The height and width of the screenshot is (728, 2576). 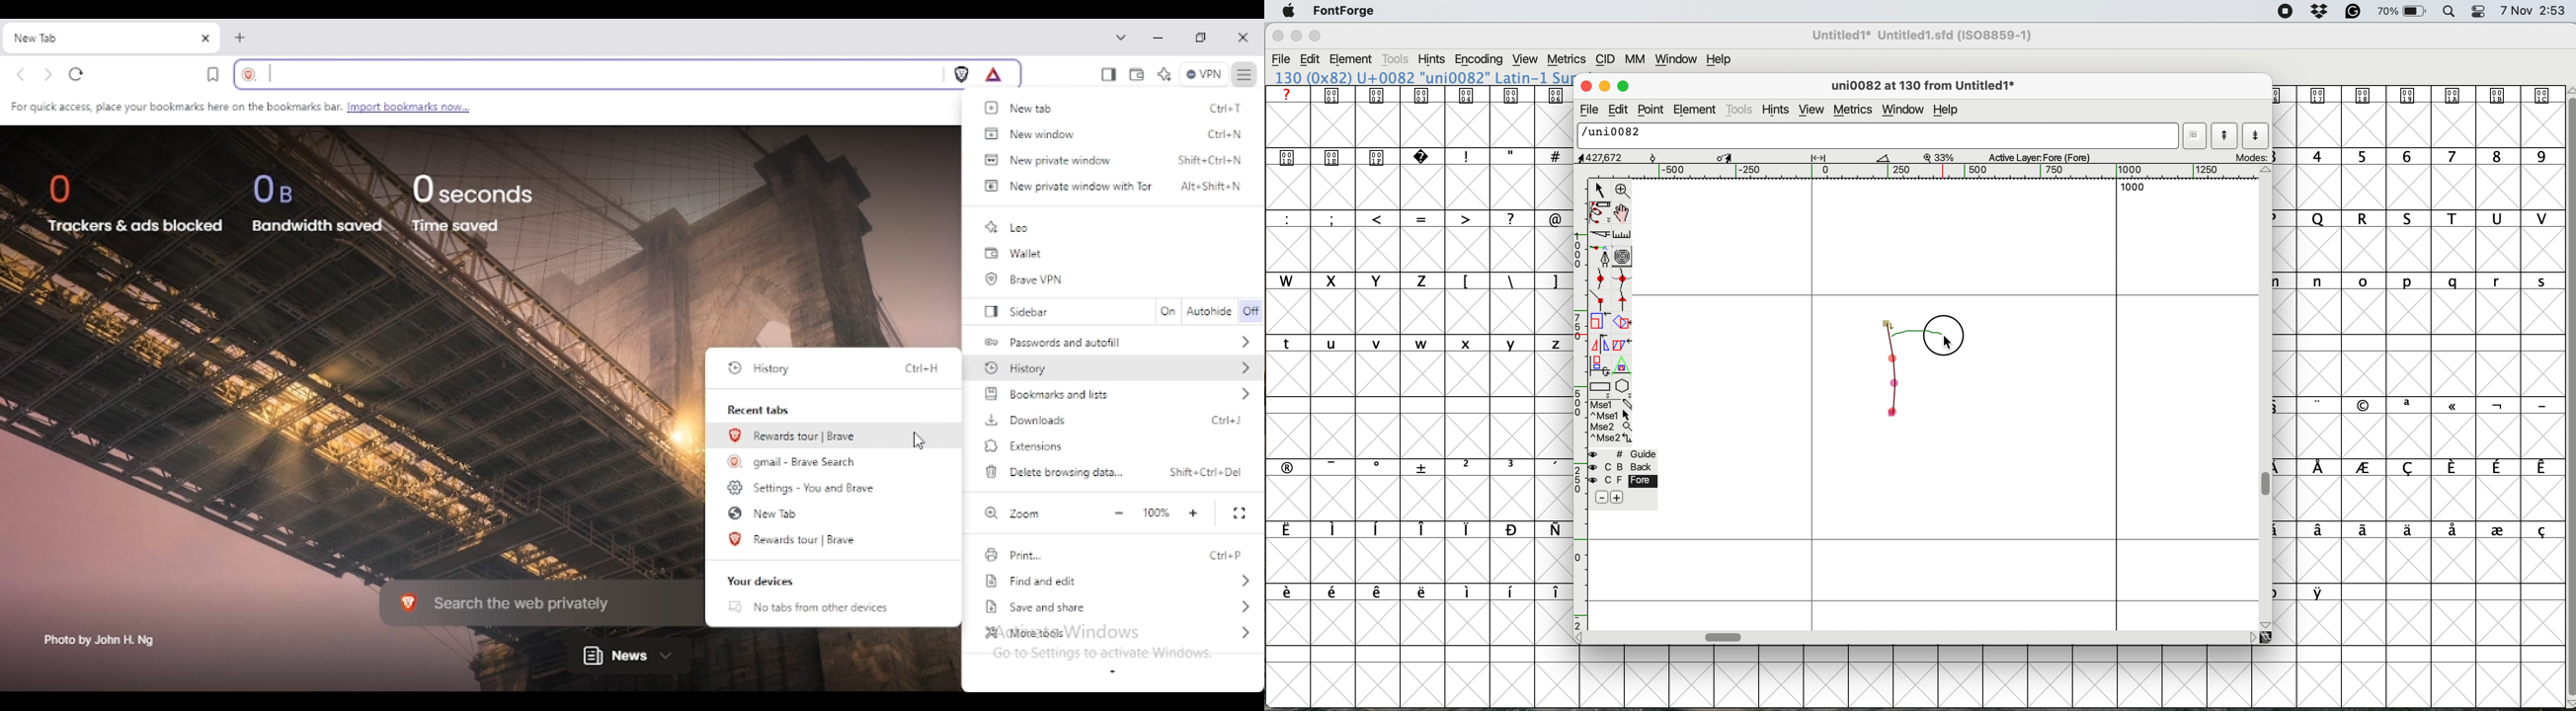 I want to click on special characters, so click(x=1411, y=591).